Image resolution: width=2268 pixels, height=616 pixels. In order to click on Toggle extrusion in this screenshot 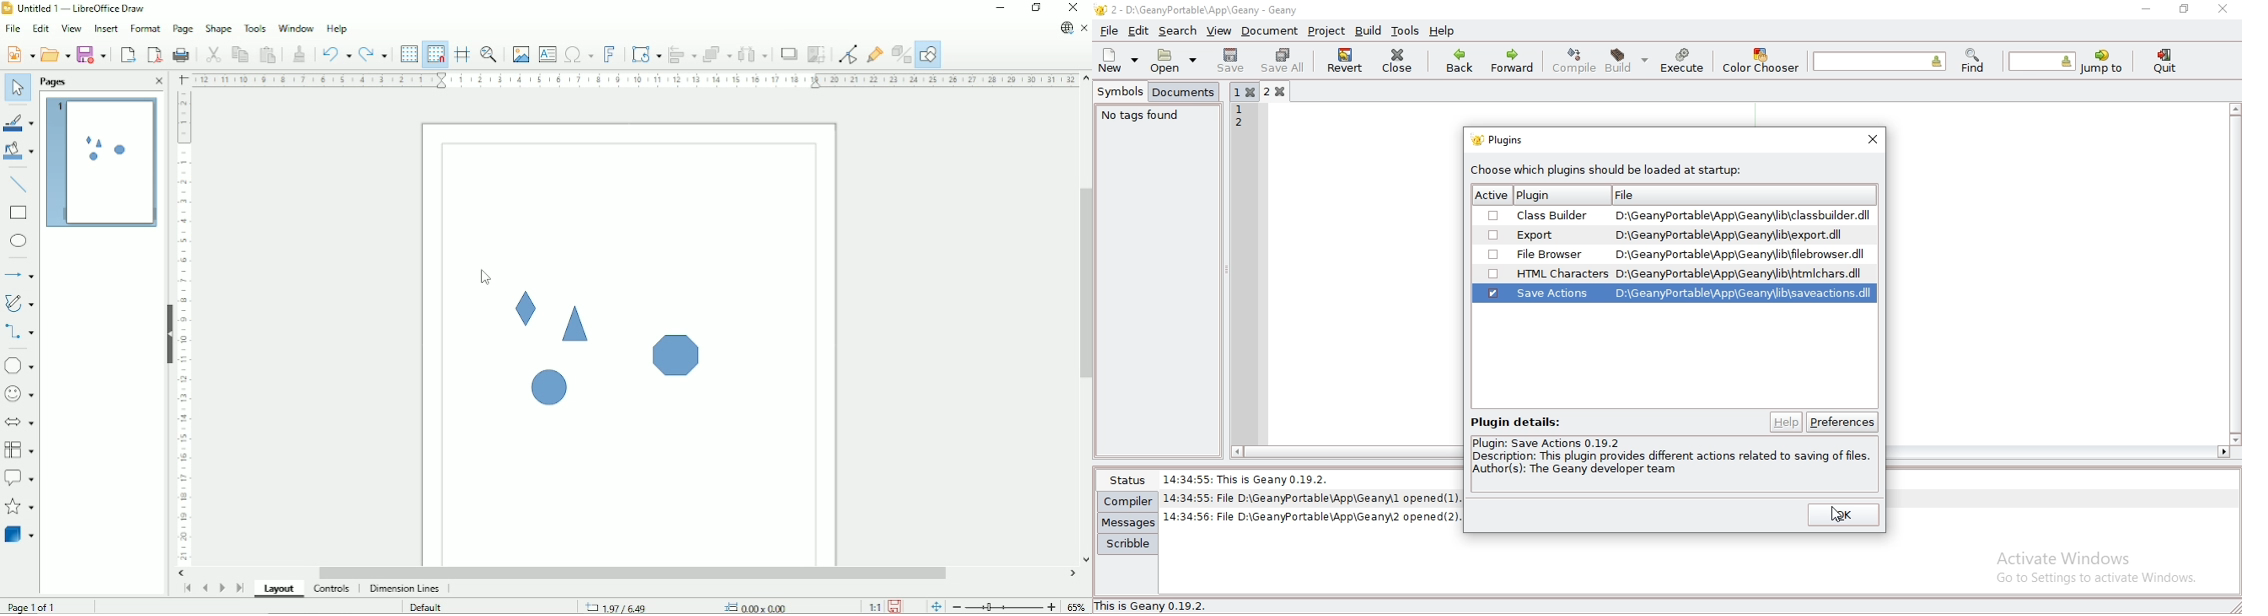, I will do `click(902, 53)`.